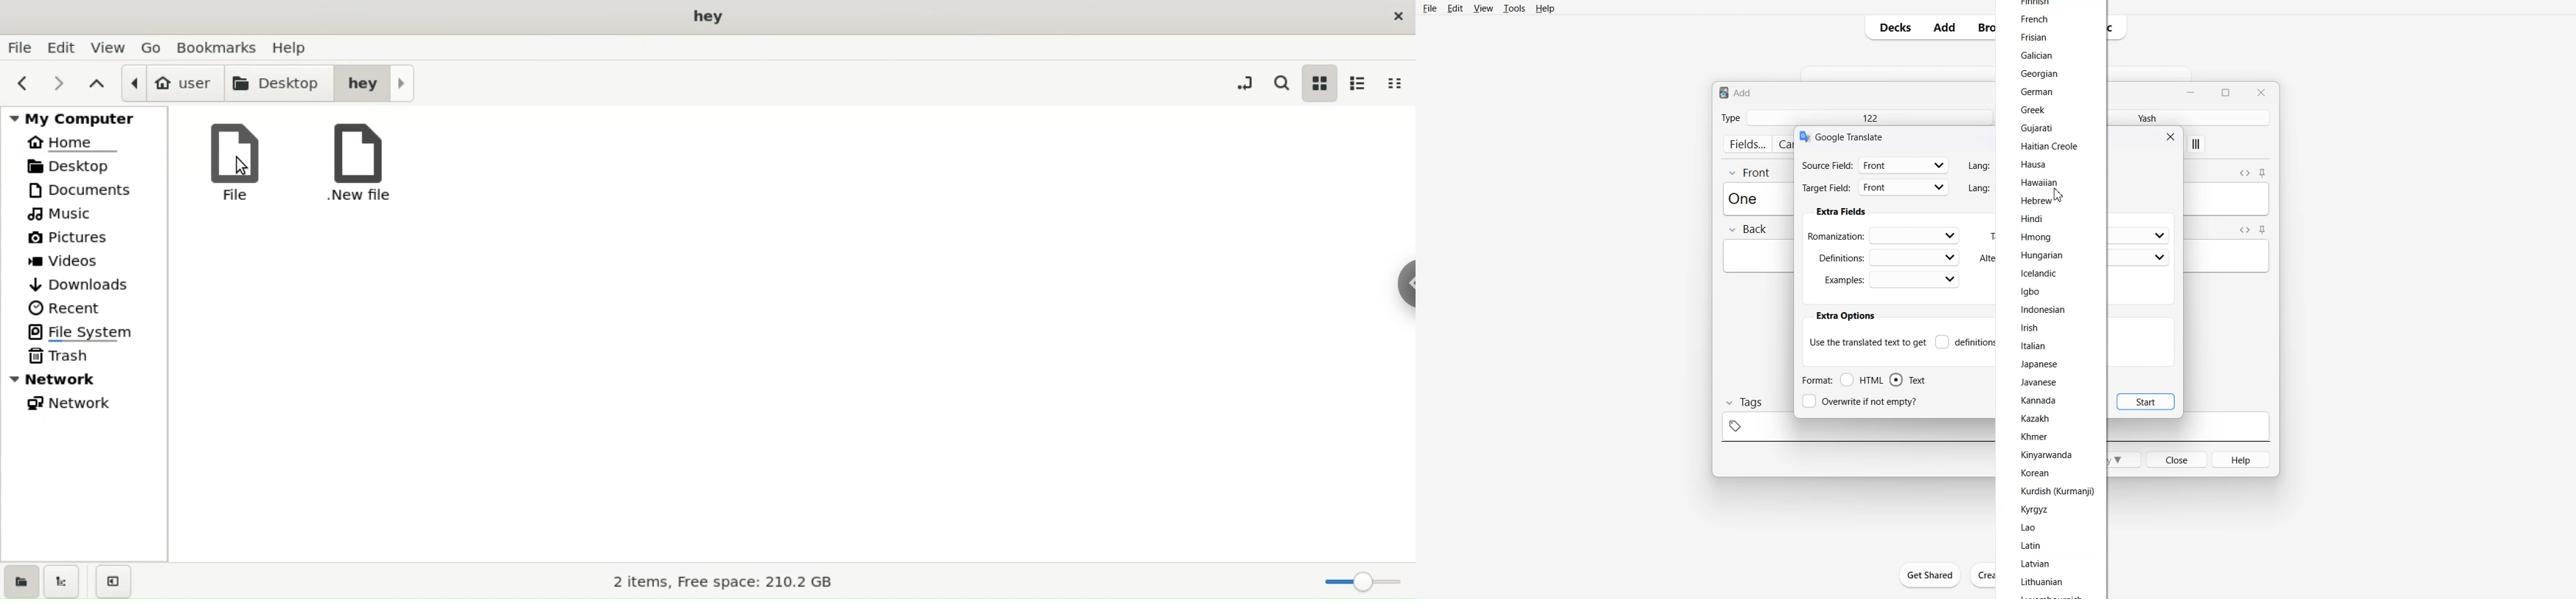 Image resolution: width=2576 pixels, height=616 pixels. I want to click on Kannada, so click(2041, 401).